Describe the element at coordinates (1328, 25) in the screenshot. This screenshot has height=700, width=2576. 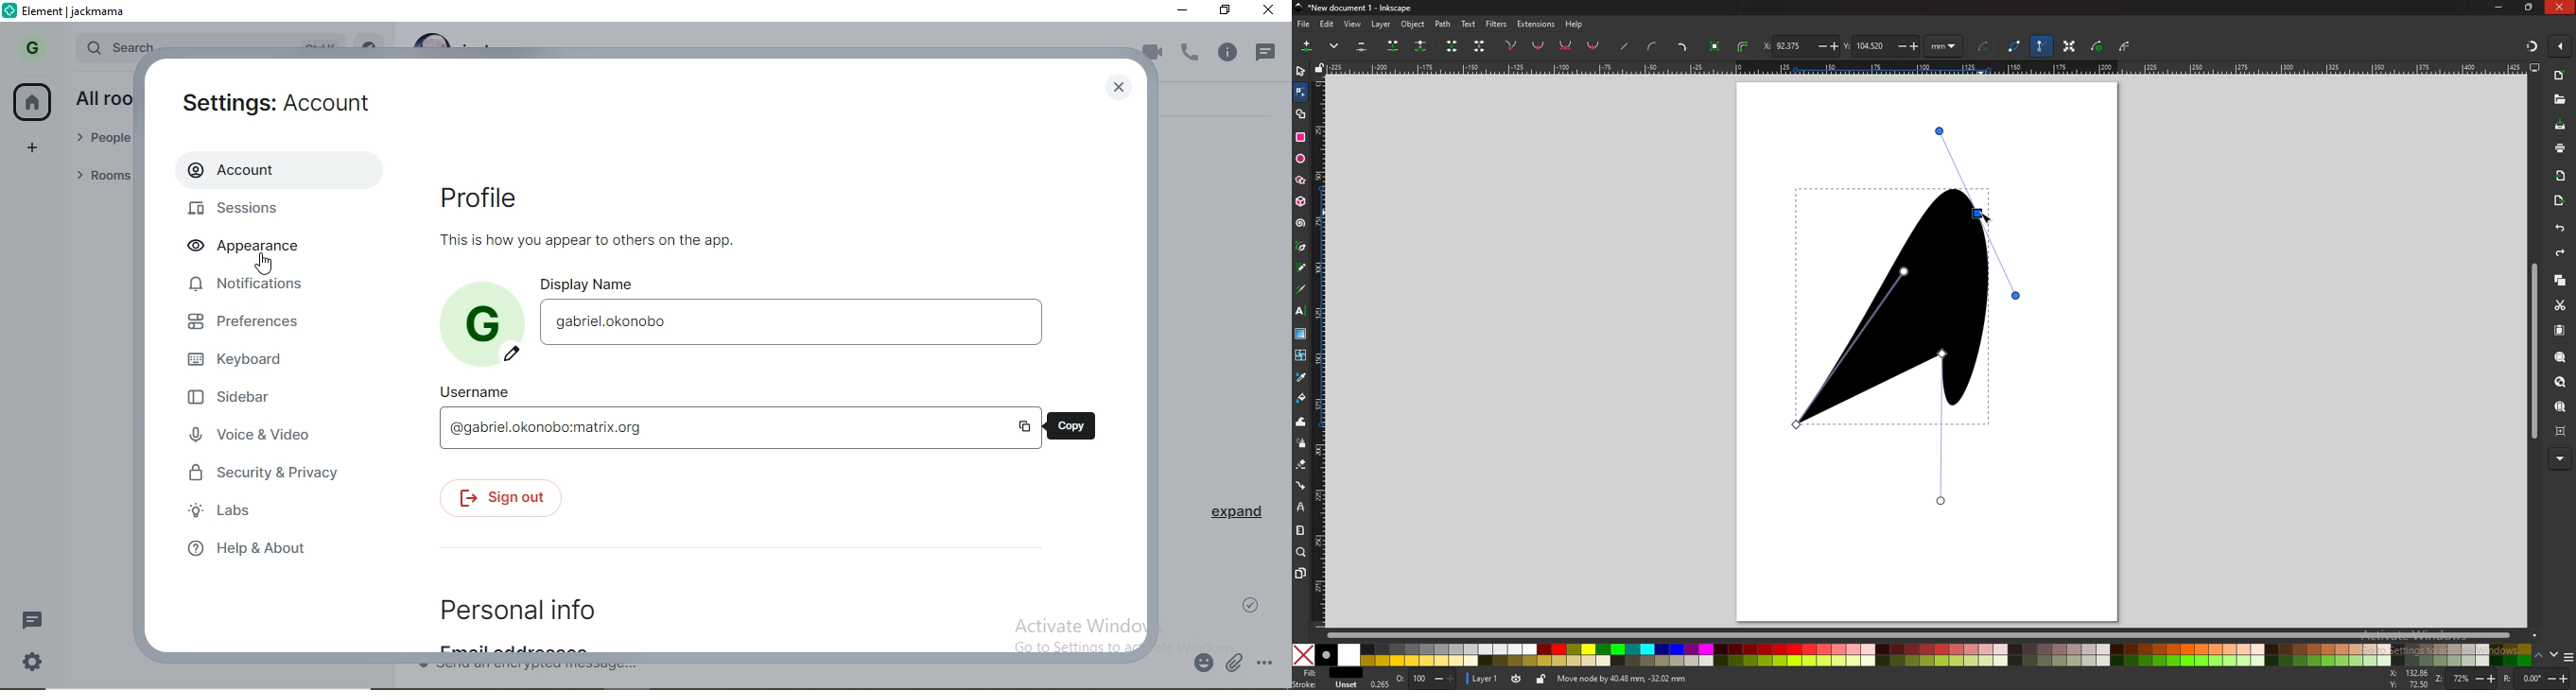
I see `edit` at that location.